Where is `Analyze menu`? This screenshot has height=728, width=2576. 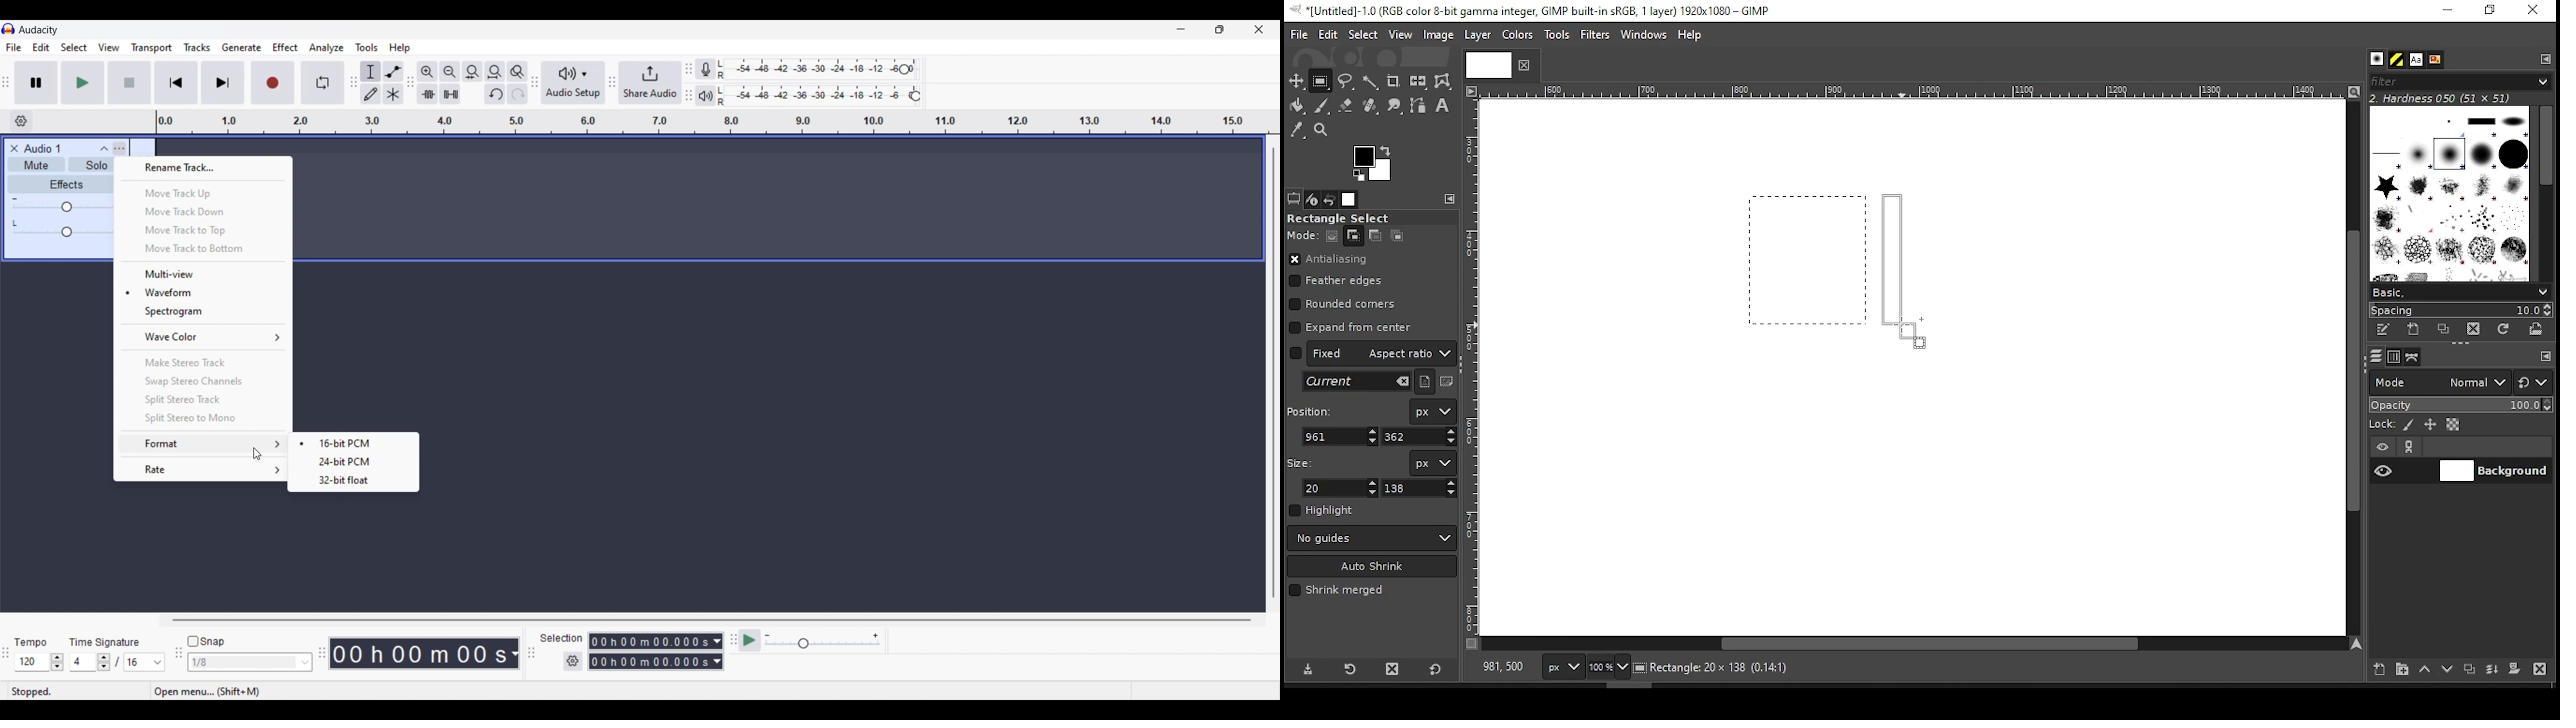
Analyze menu is located at coordinates (327, 47).